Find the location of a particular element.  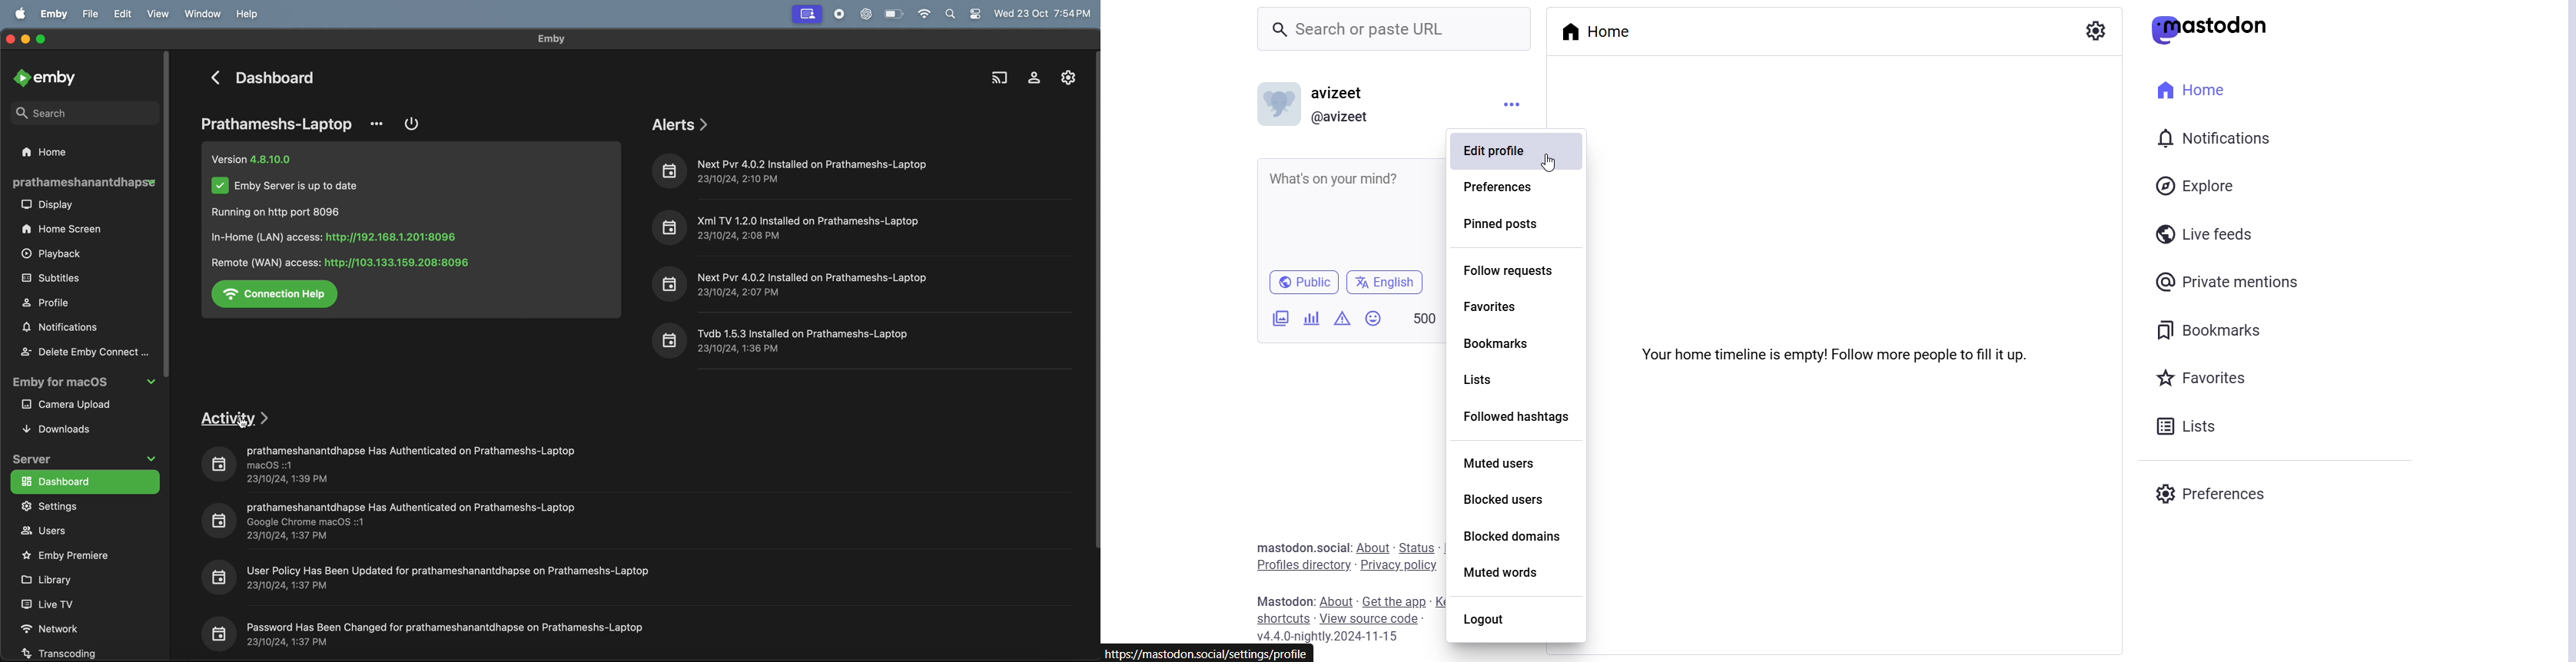

Home is located at coordinates (1603, 32).